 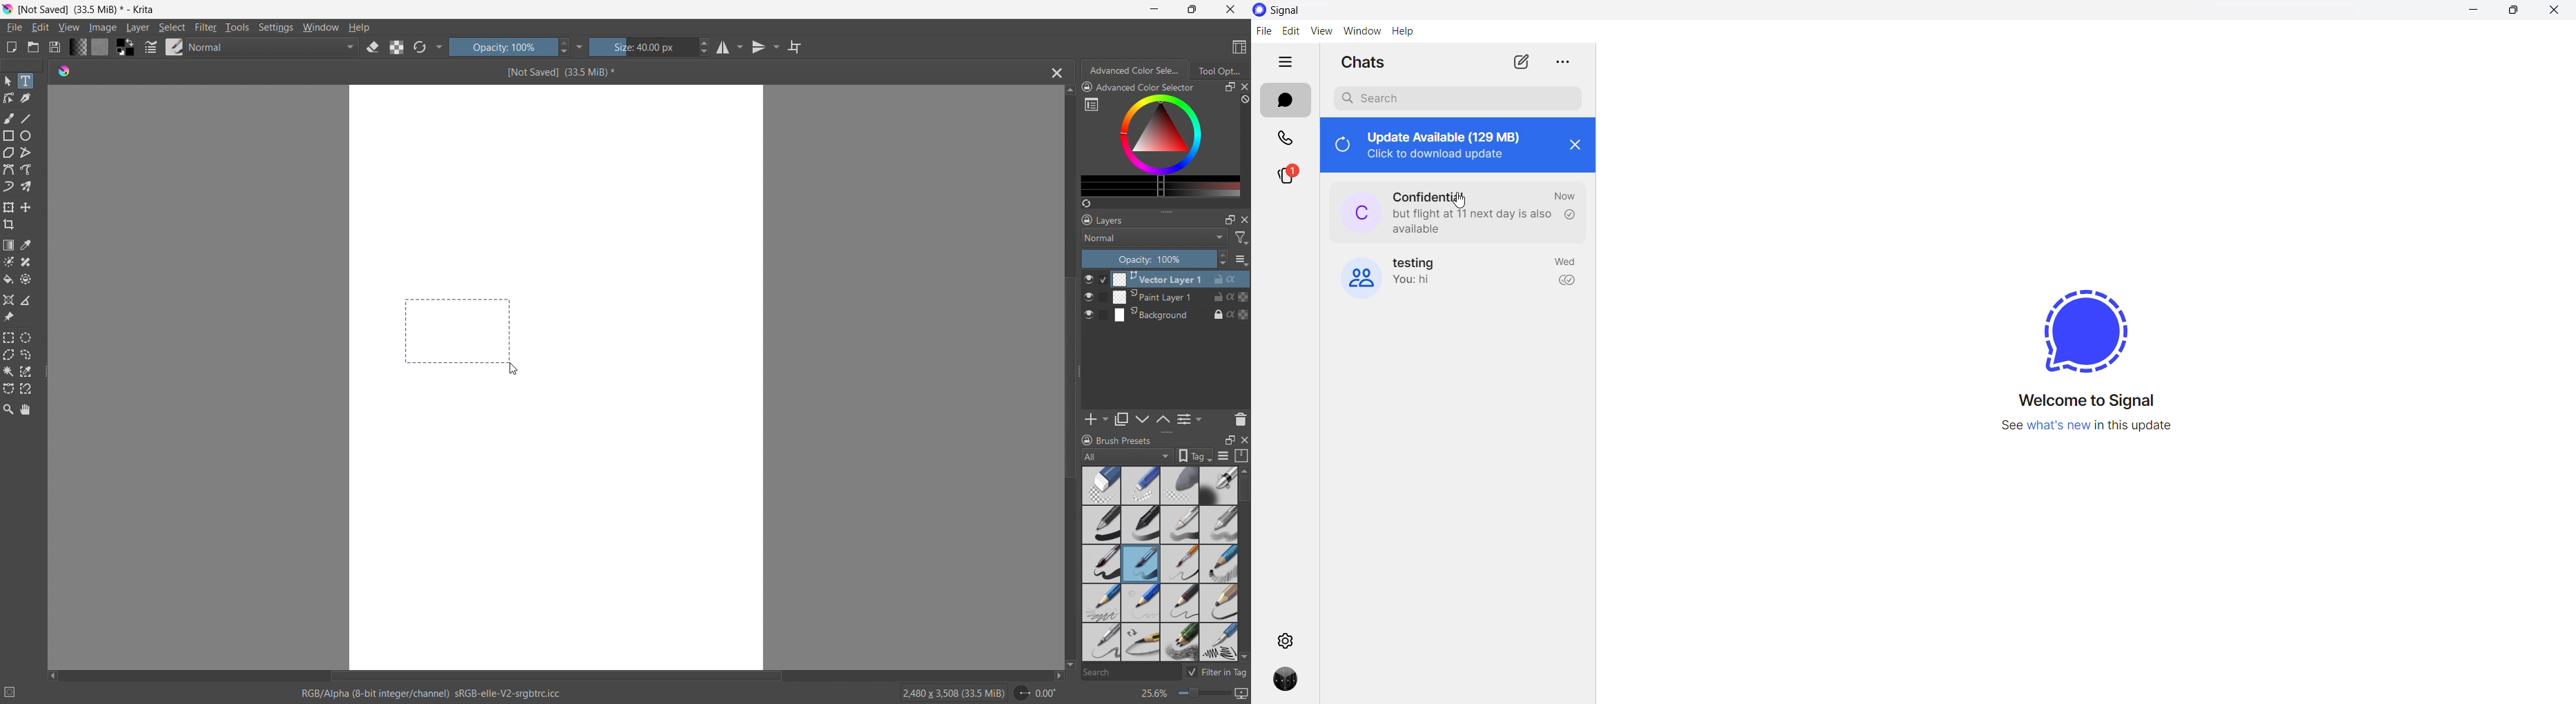 I want to click on scroll left, so click(x=53, y=673).